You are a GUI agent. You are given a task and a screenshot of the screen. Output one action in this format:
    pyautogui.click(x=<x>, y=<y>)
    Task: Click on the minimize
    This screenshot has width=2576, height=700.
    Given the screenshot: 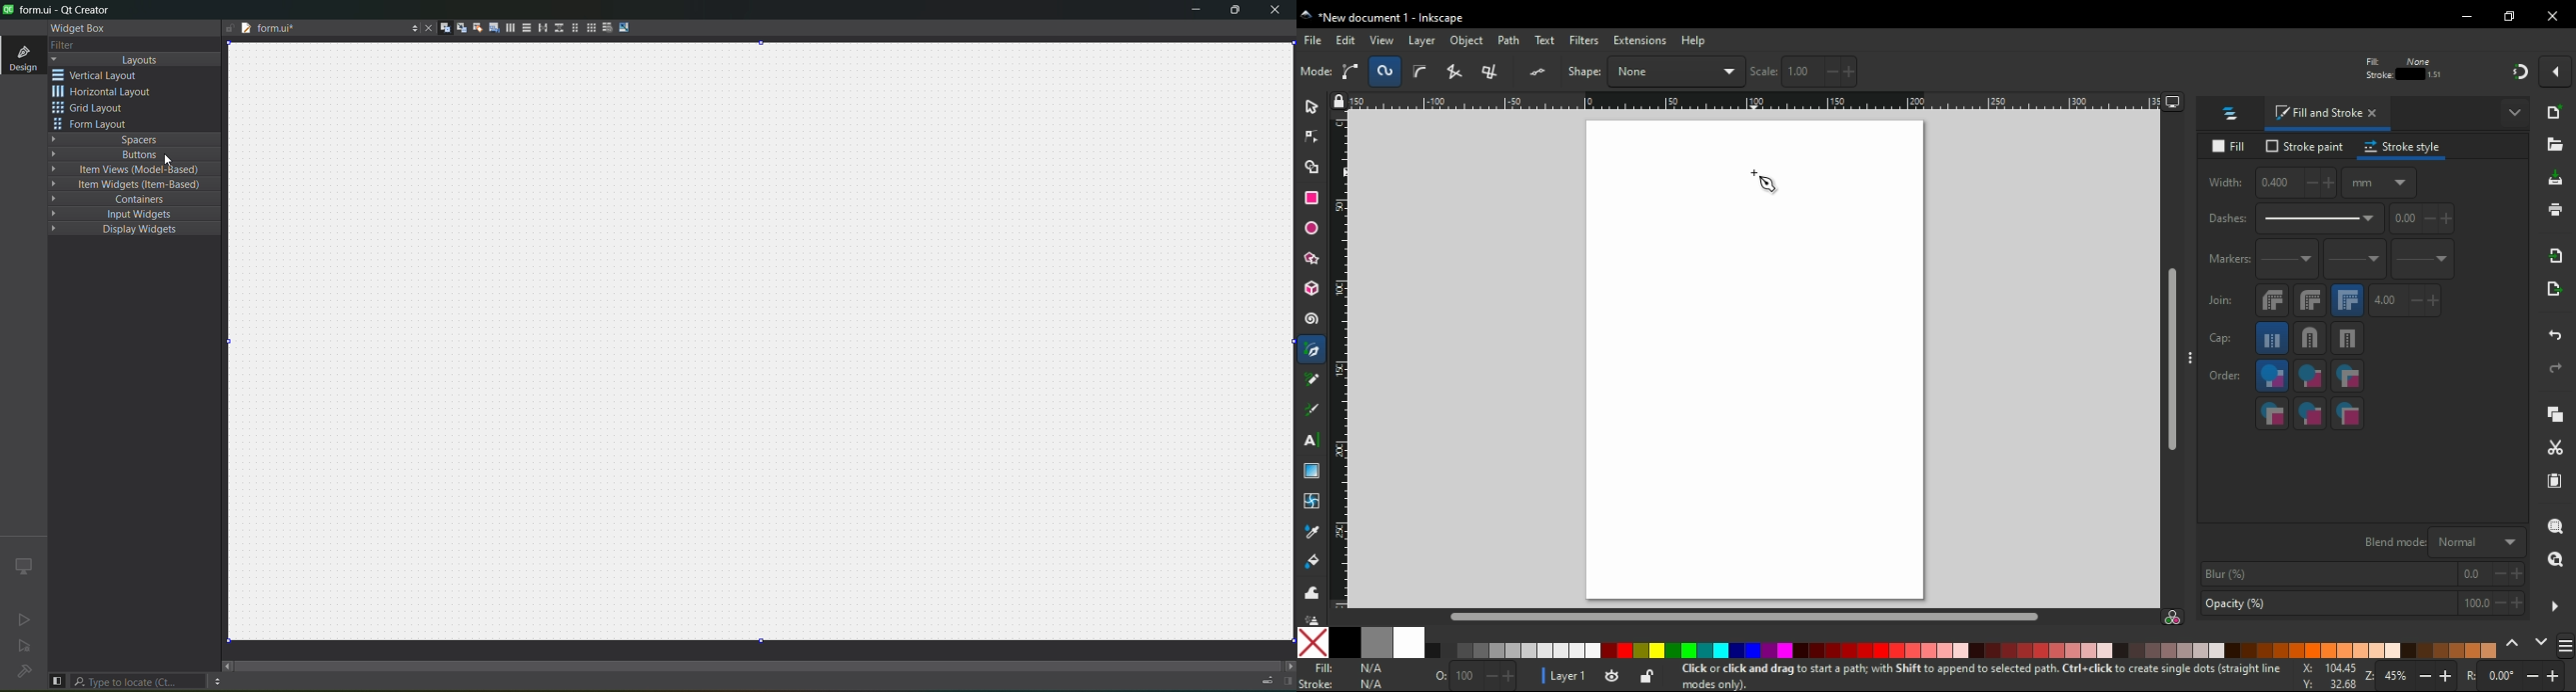 What is the action you would take?
    pyautogui.click(x=1192, y=11)
    